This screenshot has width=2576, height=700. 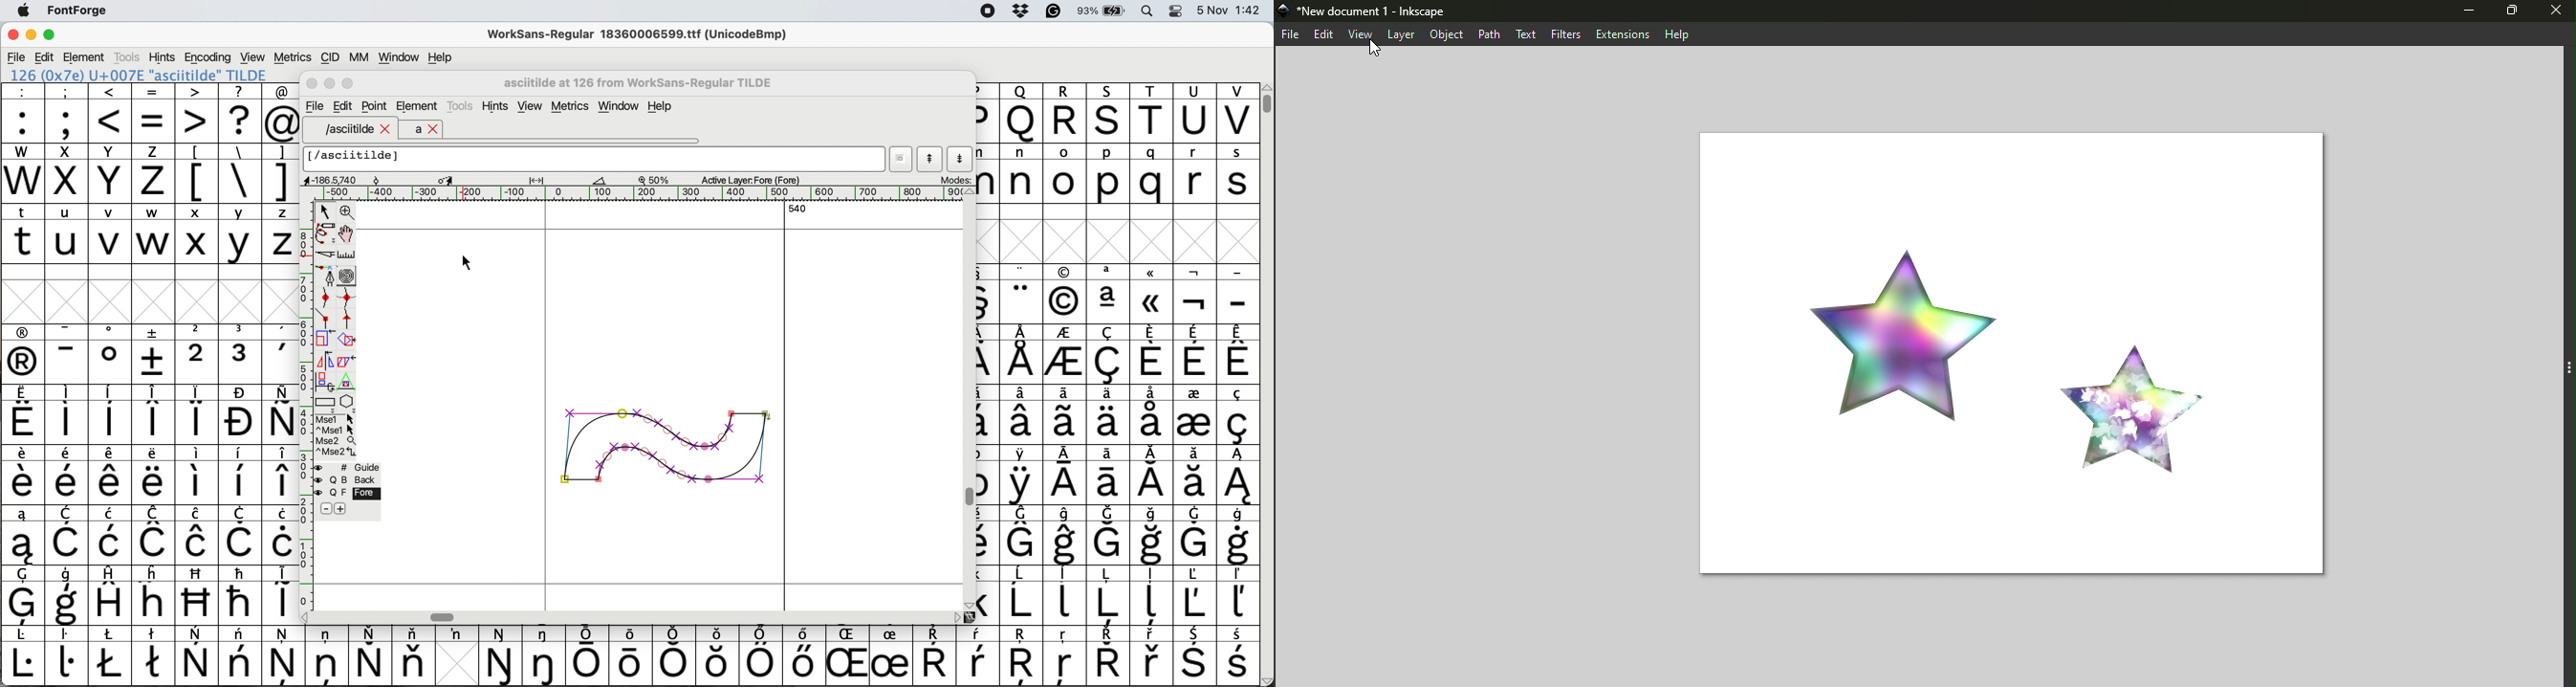 I want to click on symbol, so click(x=23, y=595).